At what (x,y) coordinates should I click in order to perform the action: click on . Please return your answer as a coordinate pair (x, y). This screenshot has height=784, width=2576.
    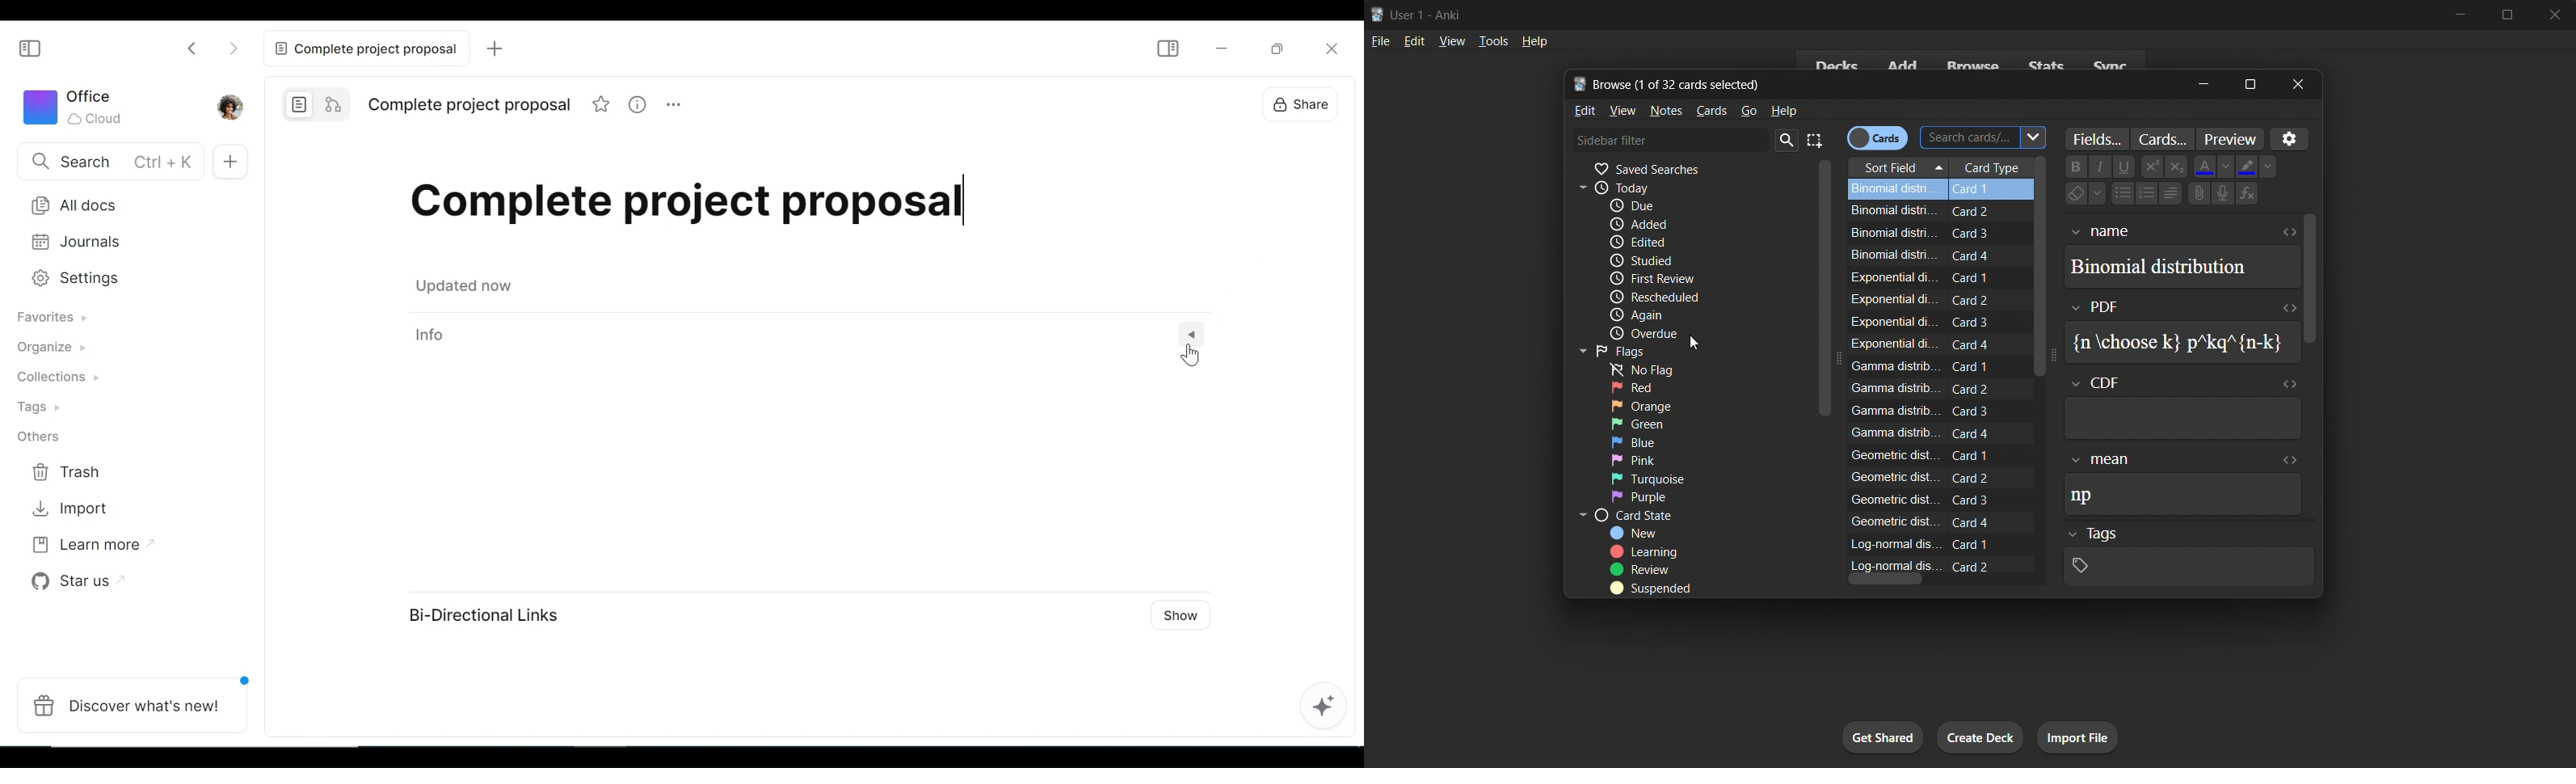
    Looking at the image, I should click on (2223, 192).